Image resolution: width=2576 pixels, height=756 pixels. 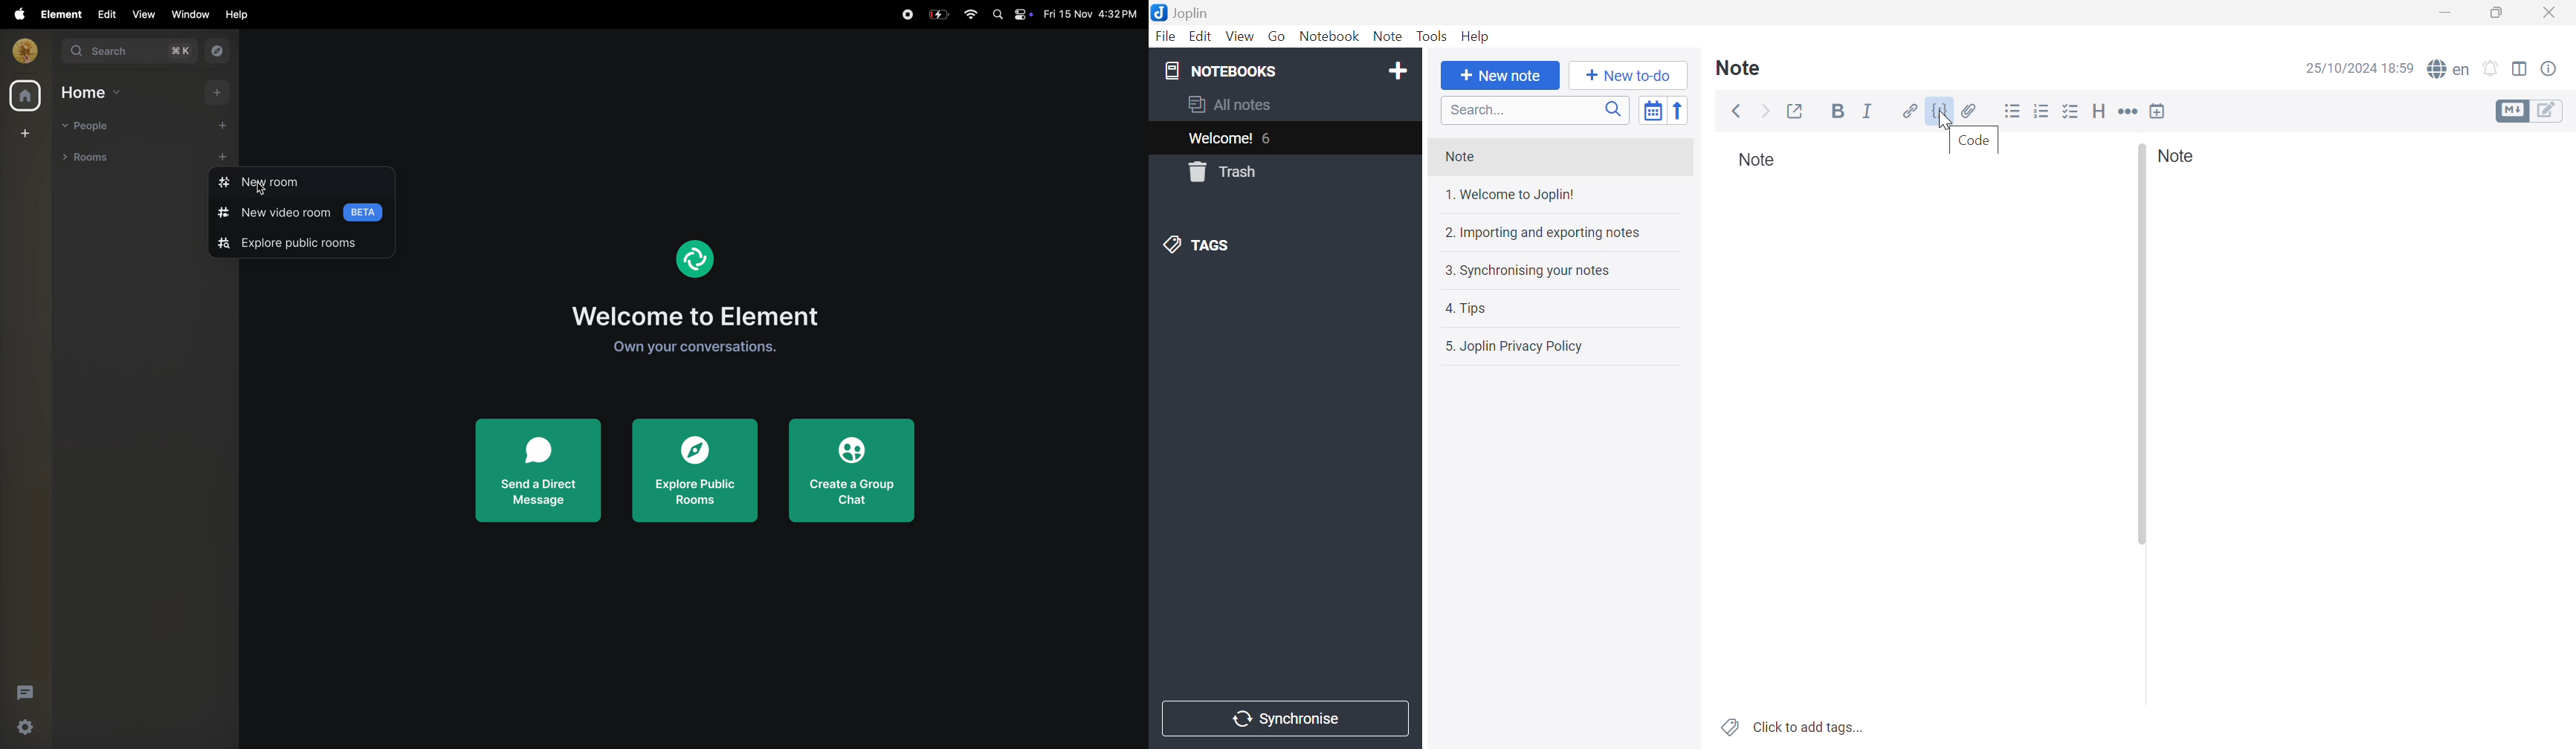 I want to click on Search bar, so click(x=1536, y=109).